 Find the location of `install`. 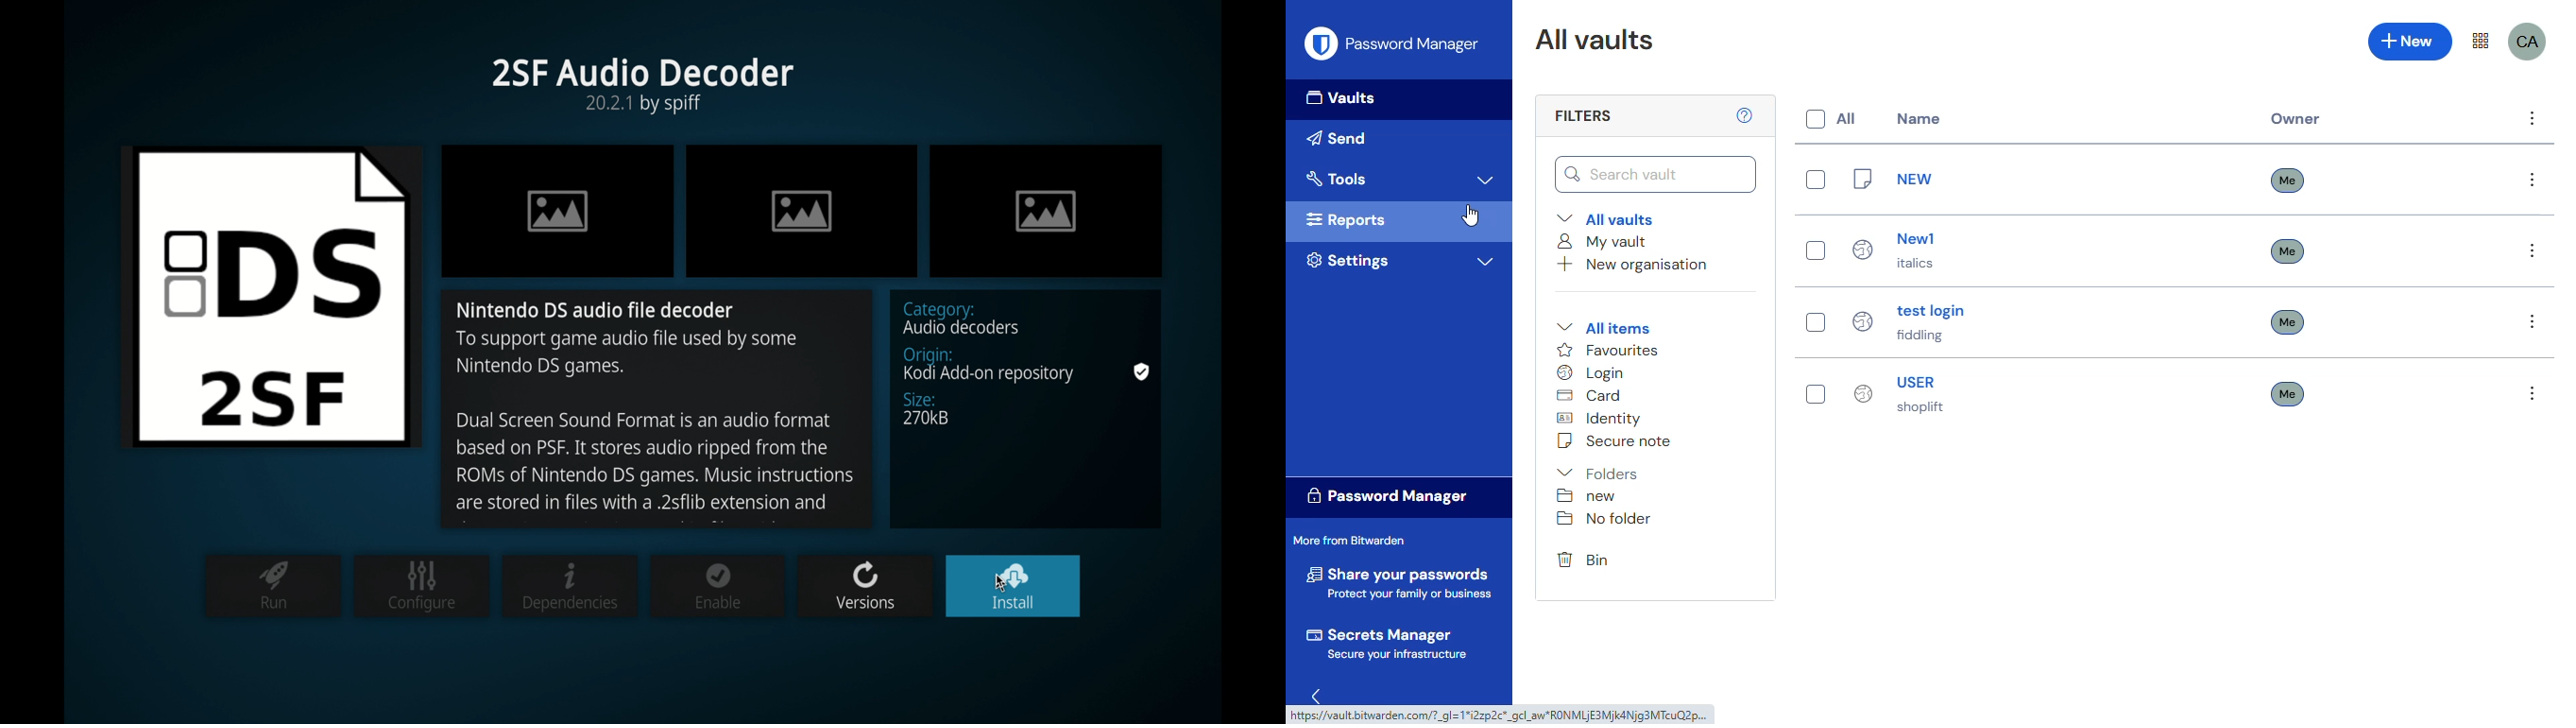

install is located at coordinates (1014, 586).